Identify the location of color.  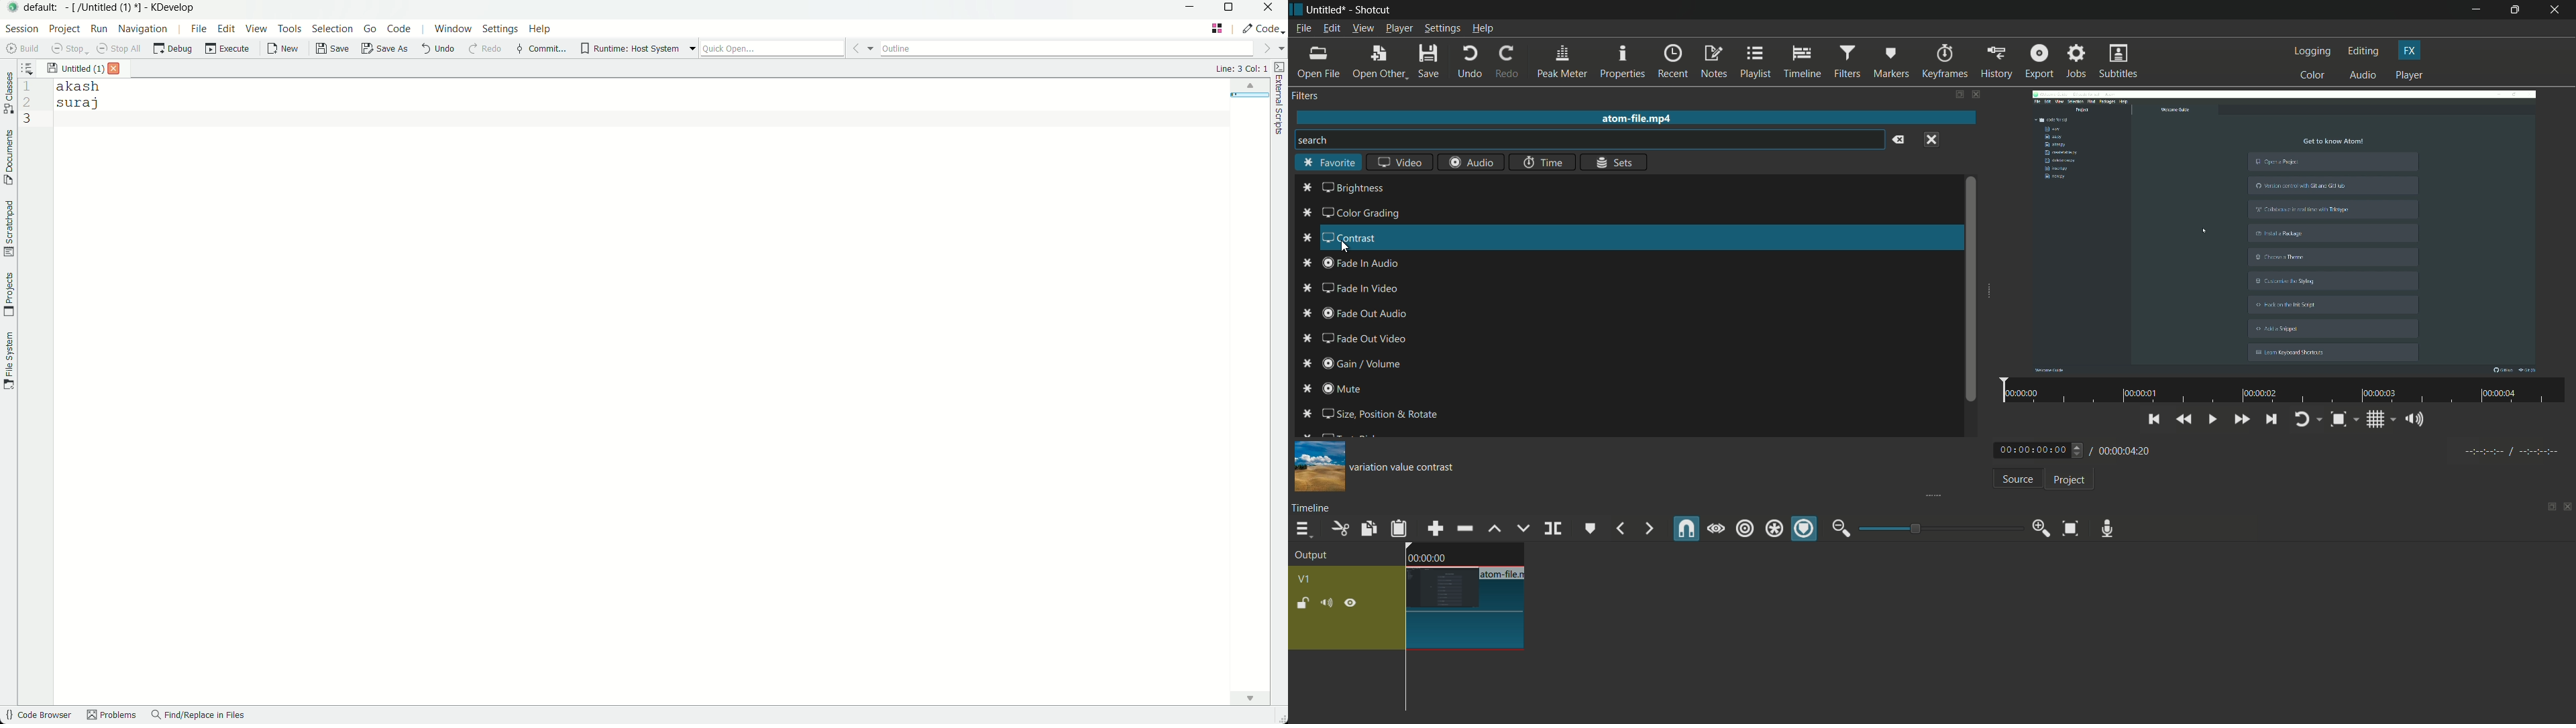
(2313, 74).